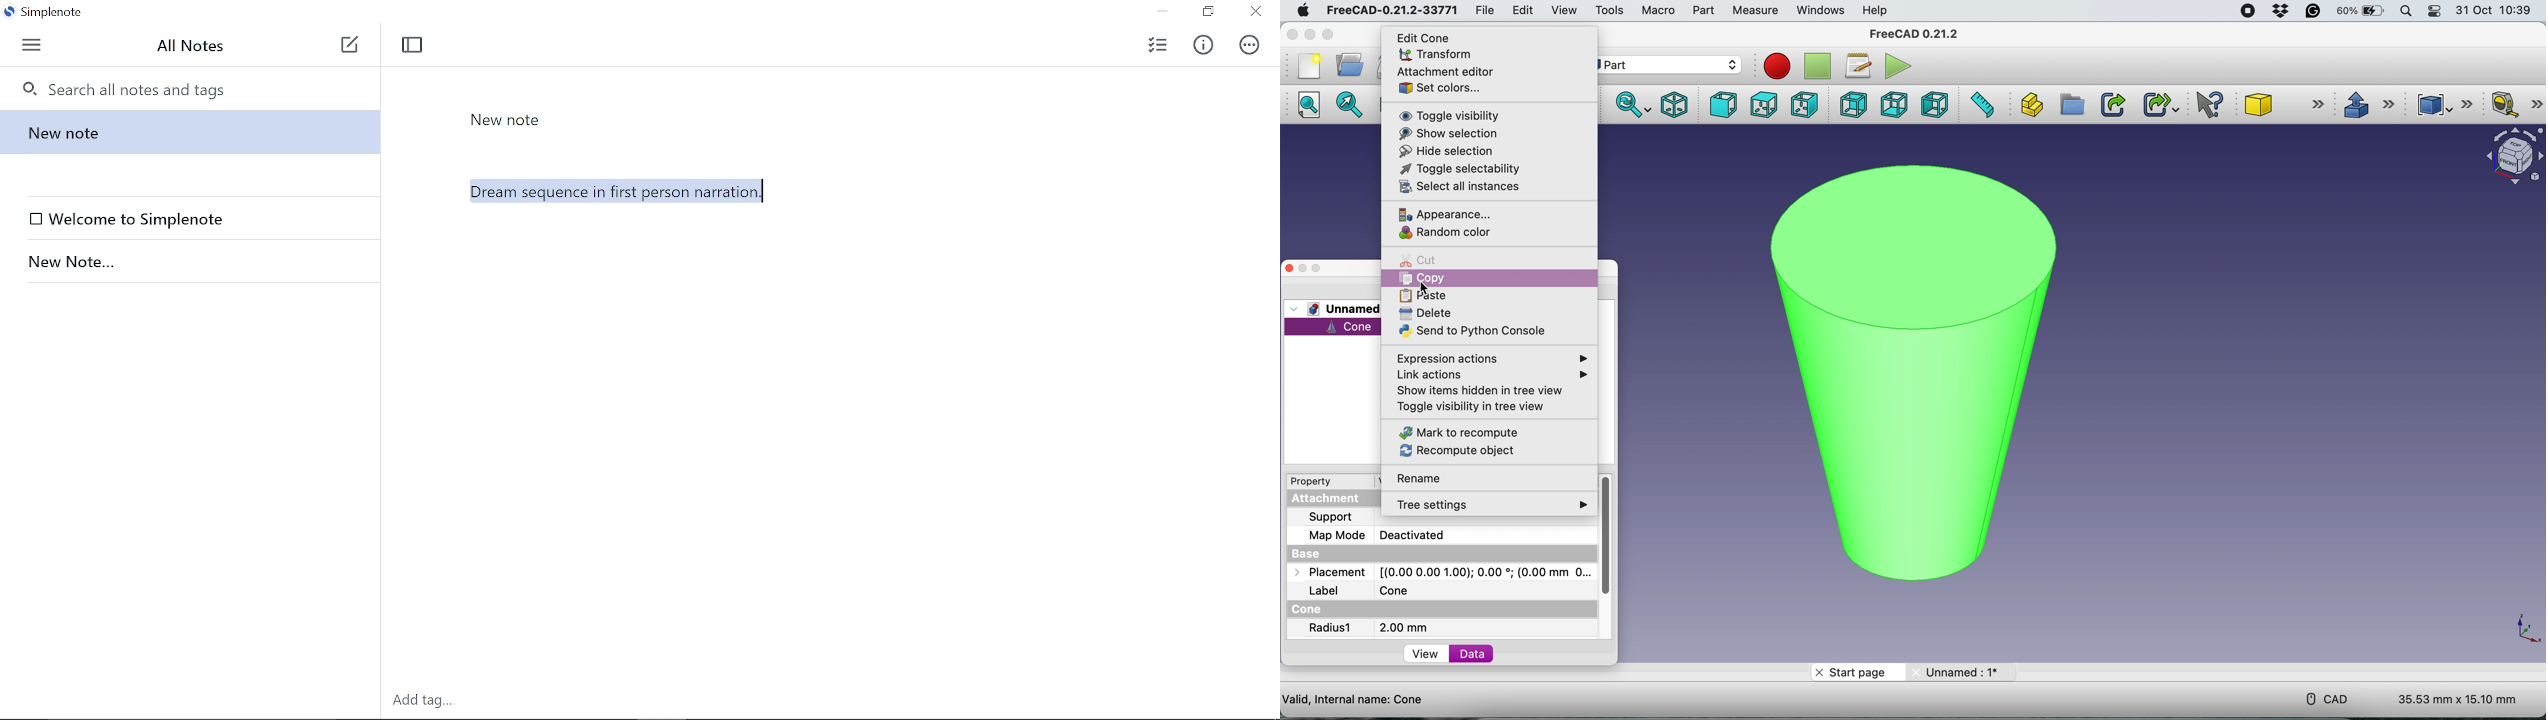  What do you see at coordinates (1331, 629) in the screenshot?
I see `radius` at bounding box center [1331, 629].